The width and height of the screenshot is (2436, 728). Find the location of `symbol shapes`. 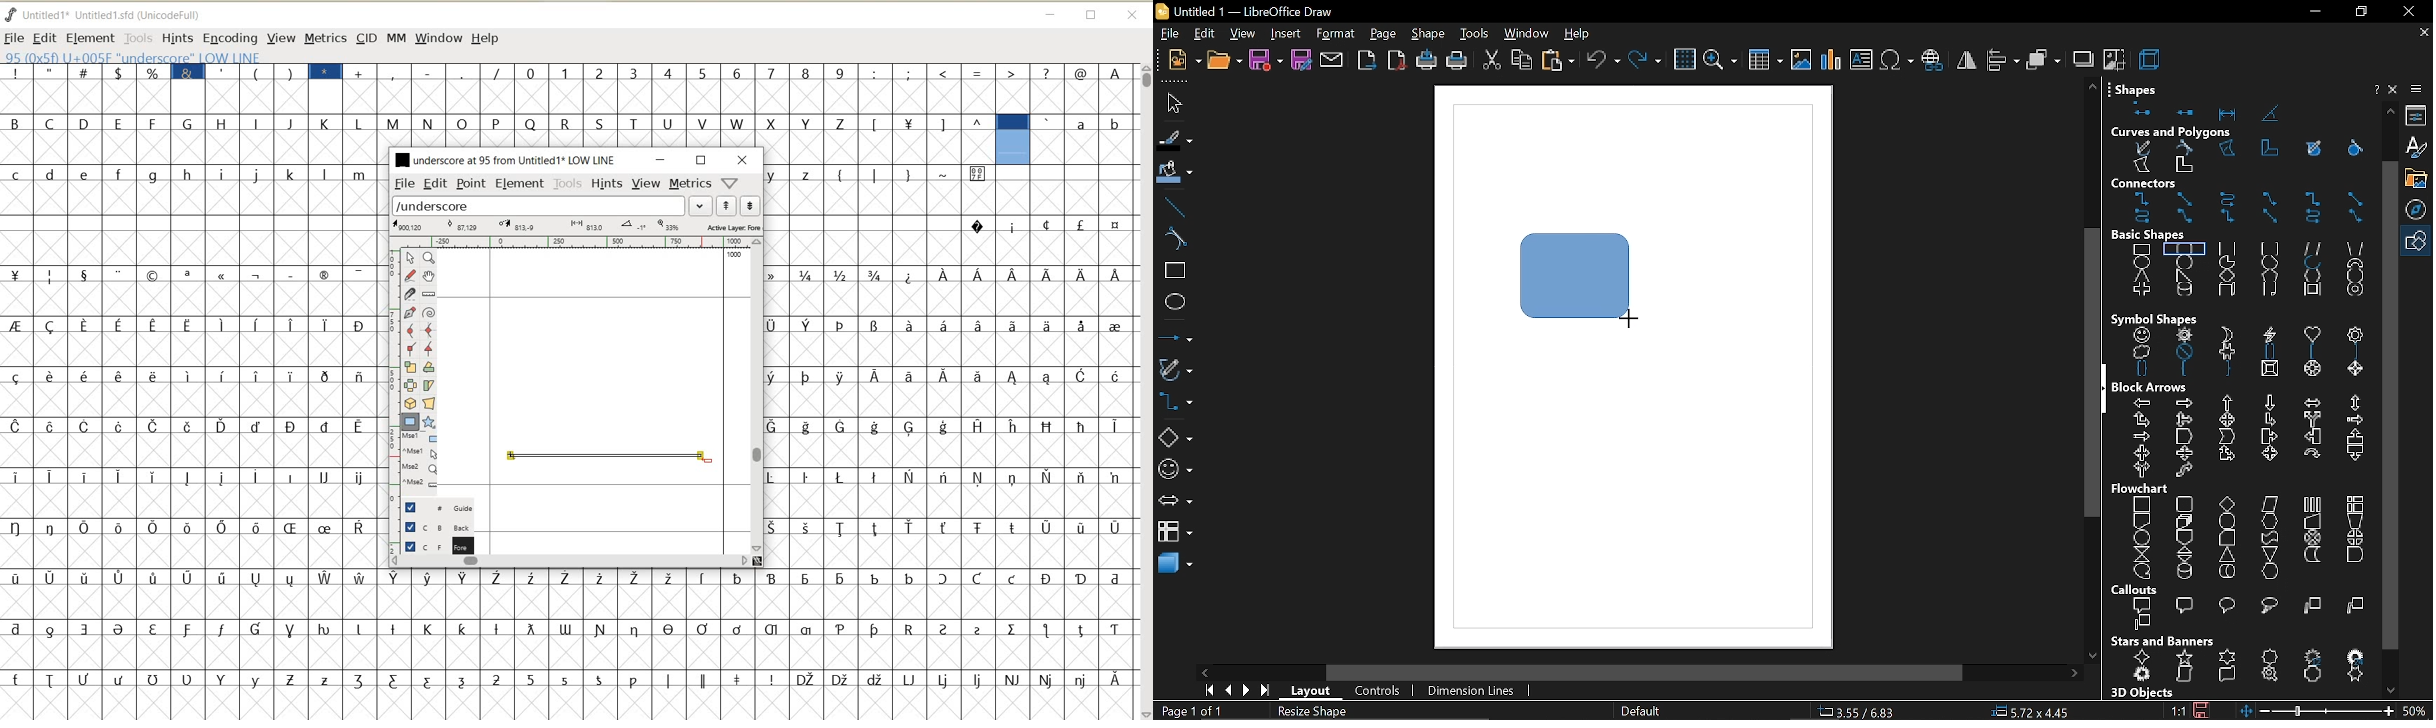

symbol shapes is located at coordinates (2246, 354).